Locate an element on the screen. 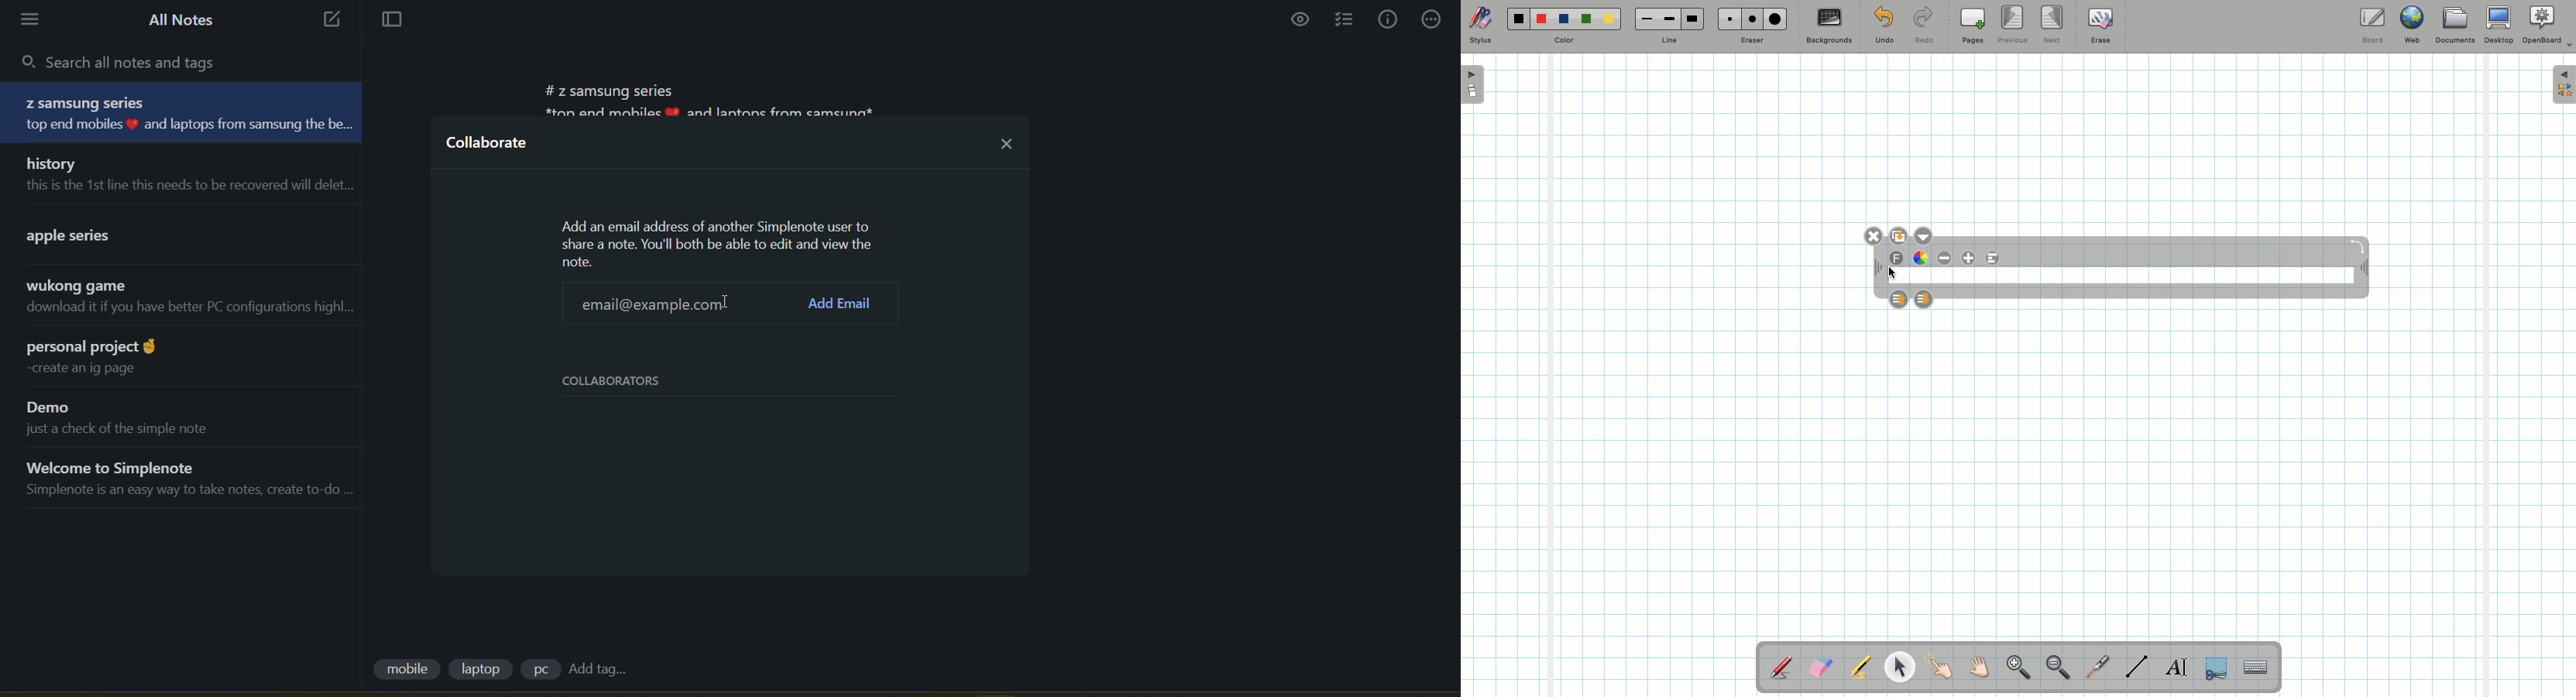 Image resolution: width=2576 pixels, height=700 pixels. note title and preview is located at coordinates (183, 356).